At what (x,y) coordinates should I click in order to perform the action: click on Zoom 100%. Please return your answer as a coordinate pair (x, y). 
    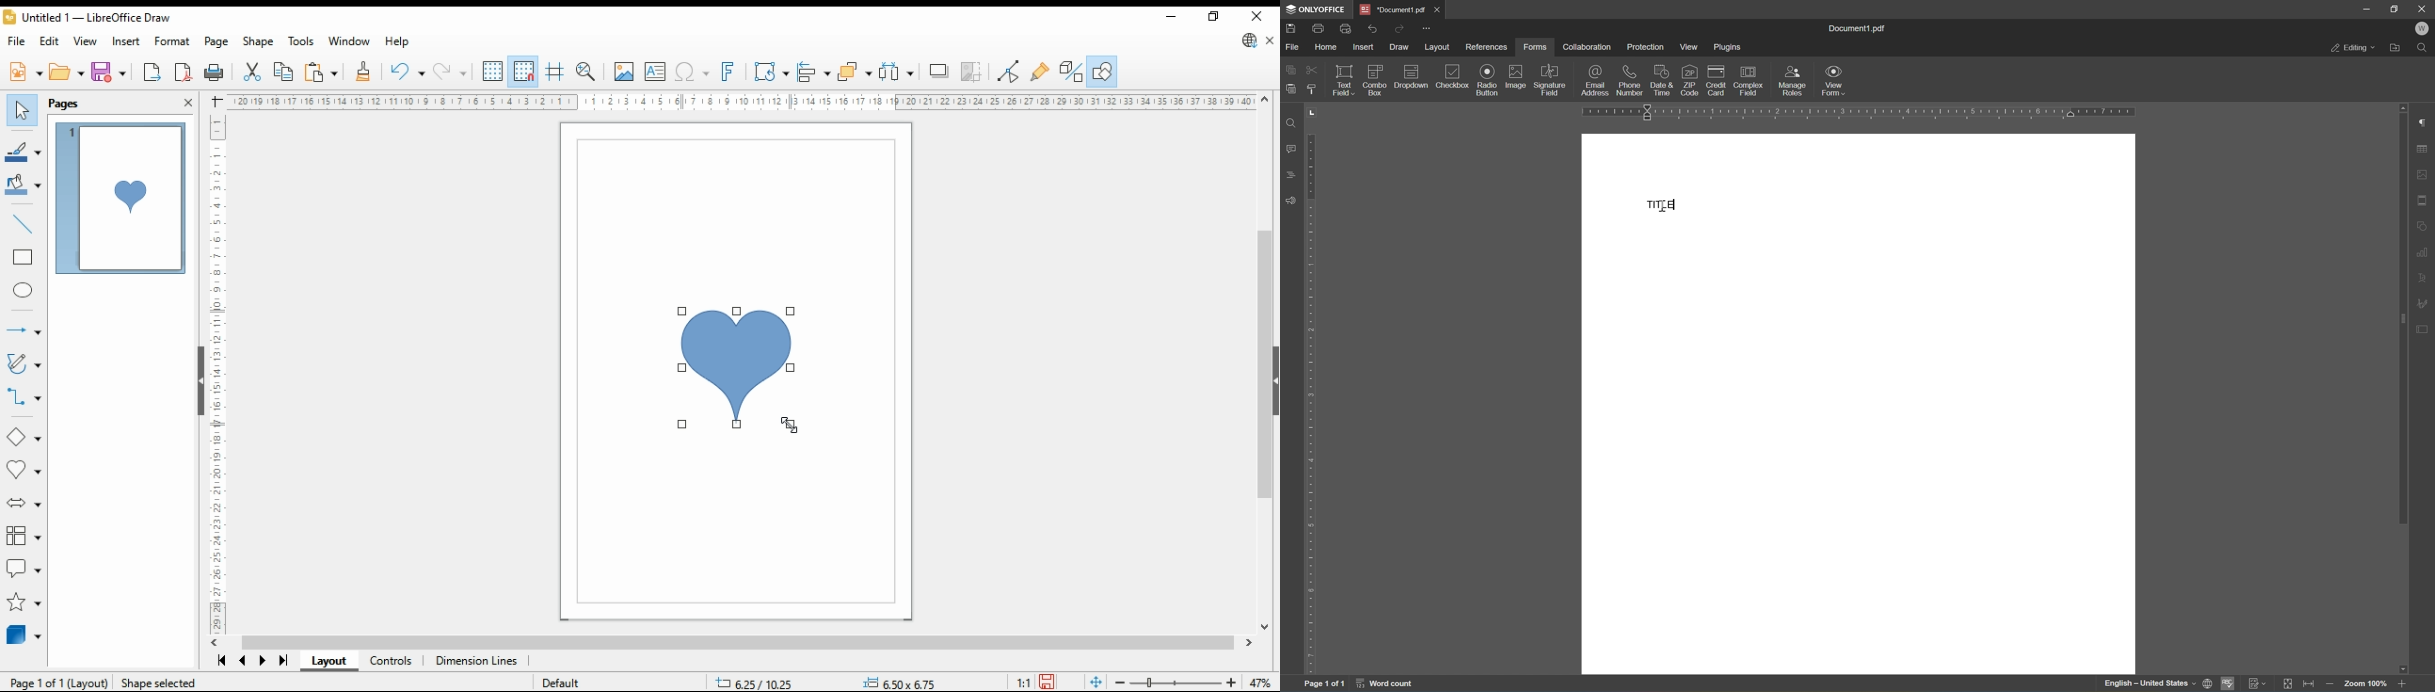
    Looking at the image, I should click on (2367, 685).